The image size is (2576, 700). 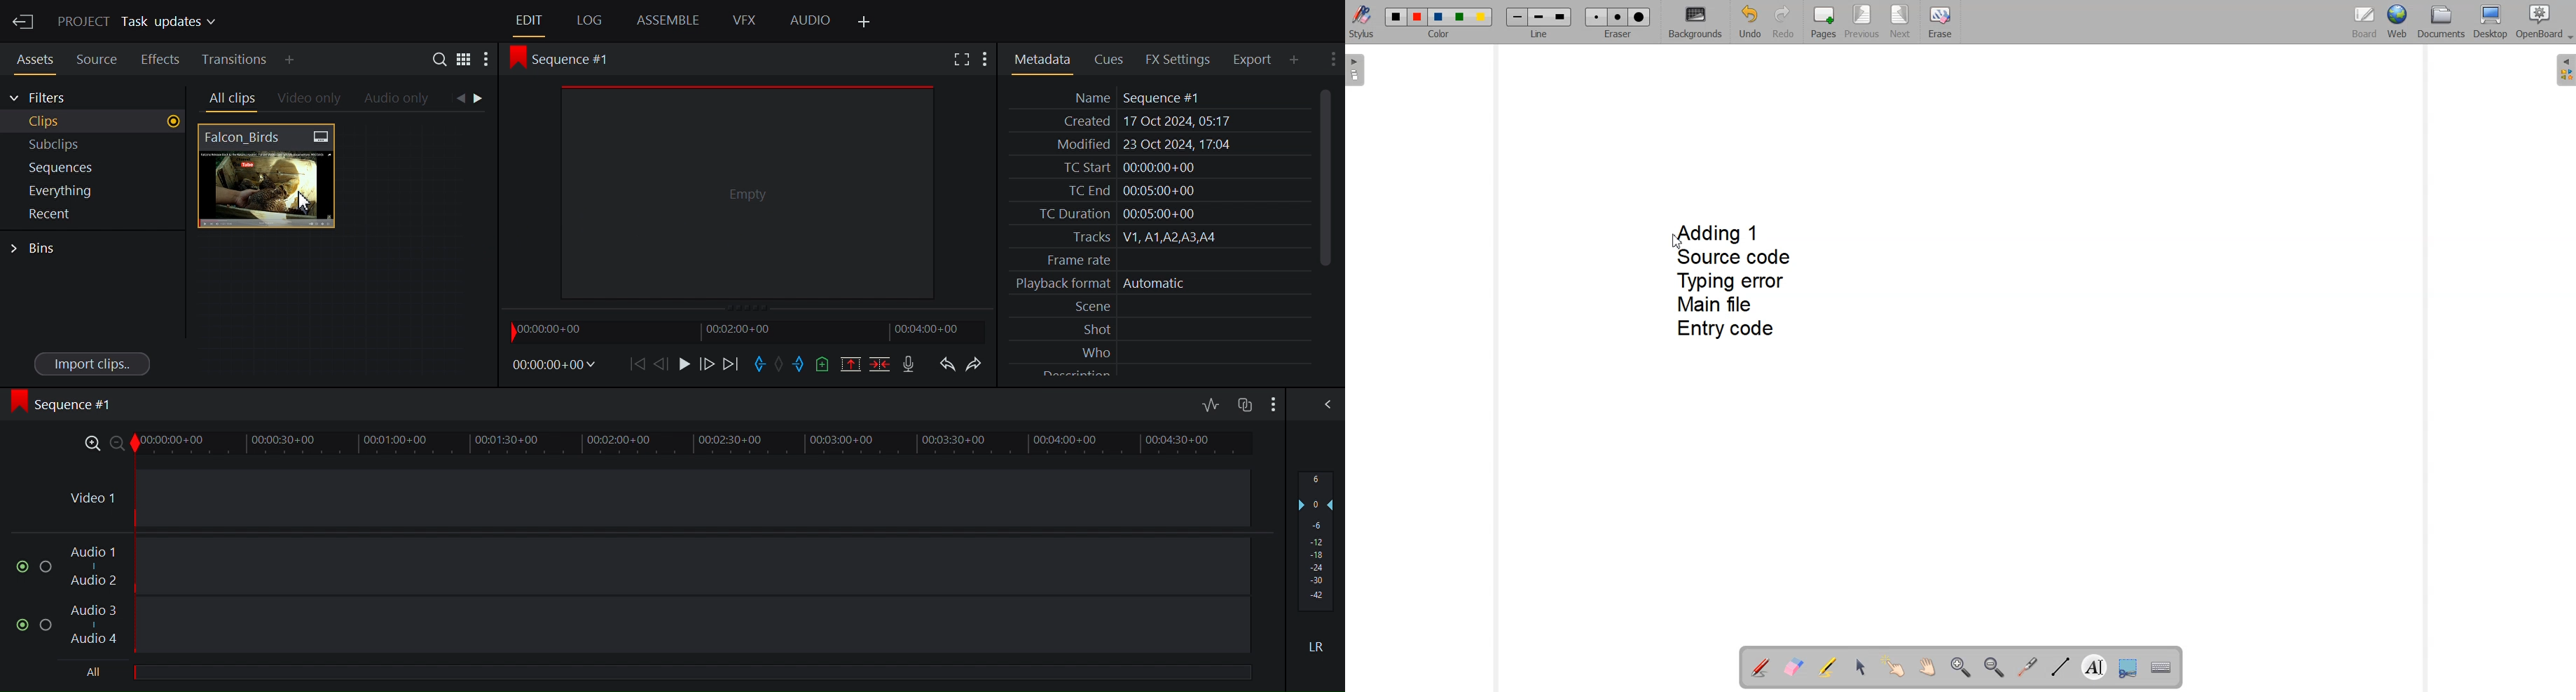 I want to click on Clips, so click(x=94, y=122).